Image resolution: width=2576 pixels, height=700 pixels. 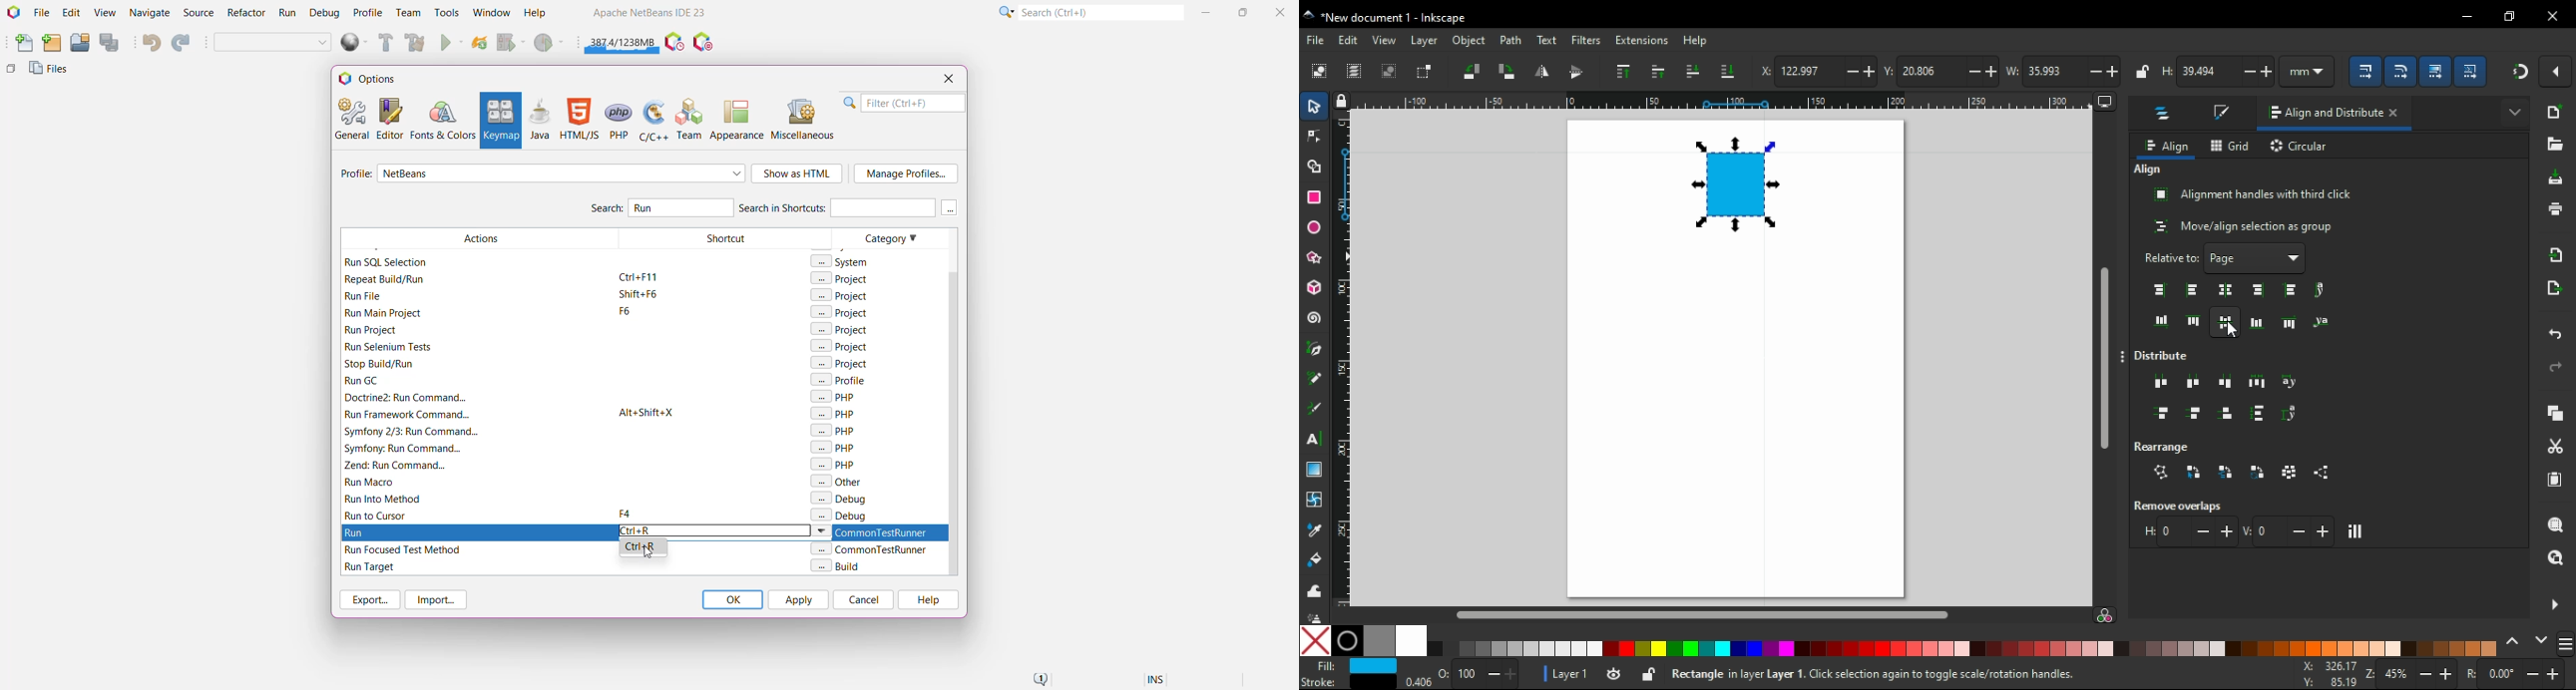 I want to click on paint bucket tool, so click(x=1315, y=558).